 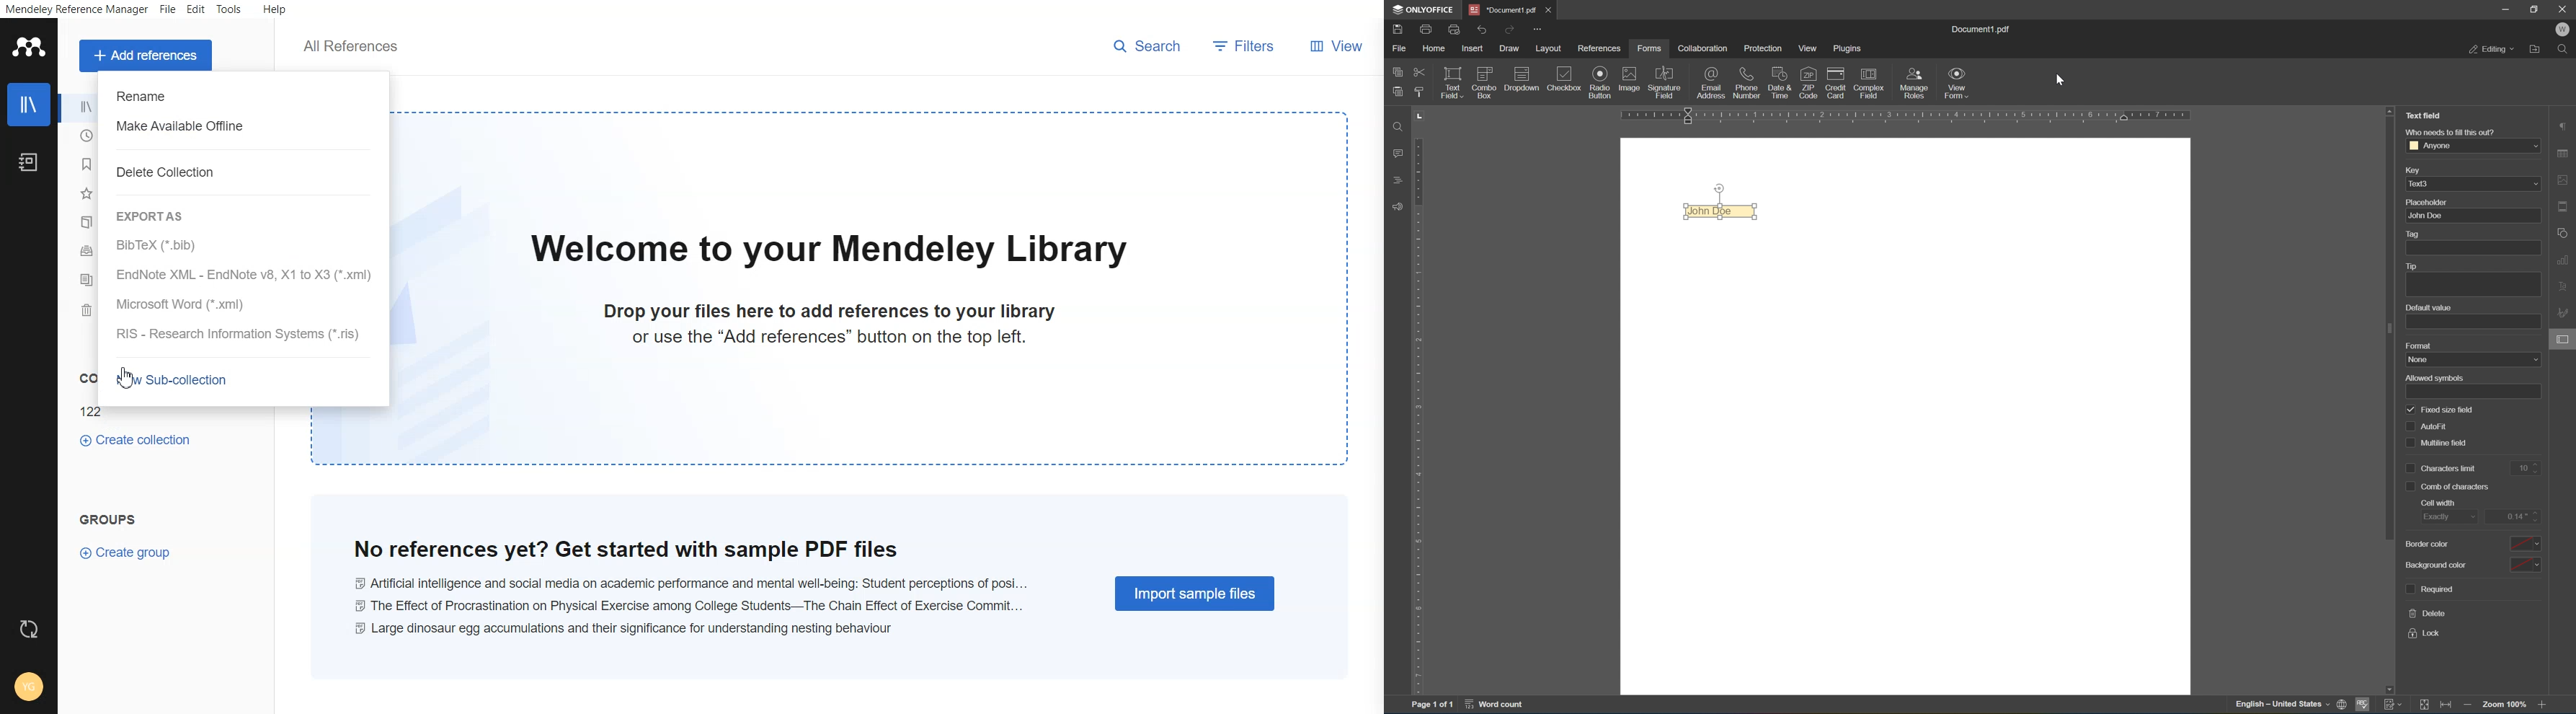 I want to click on headings, so click(x=1396, y=180).